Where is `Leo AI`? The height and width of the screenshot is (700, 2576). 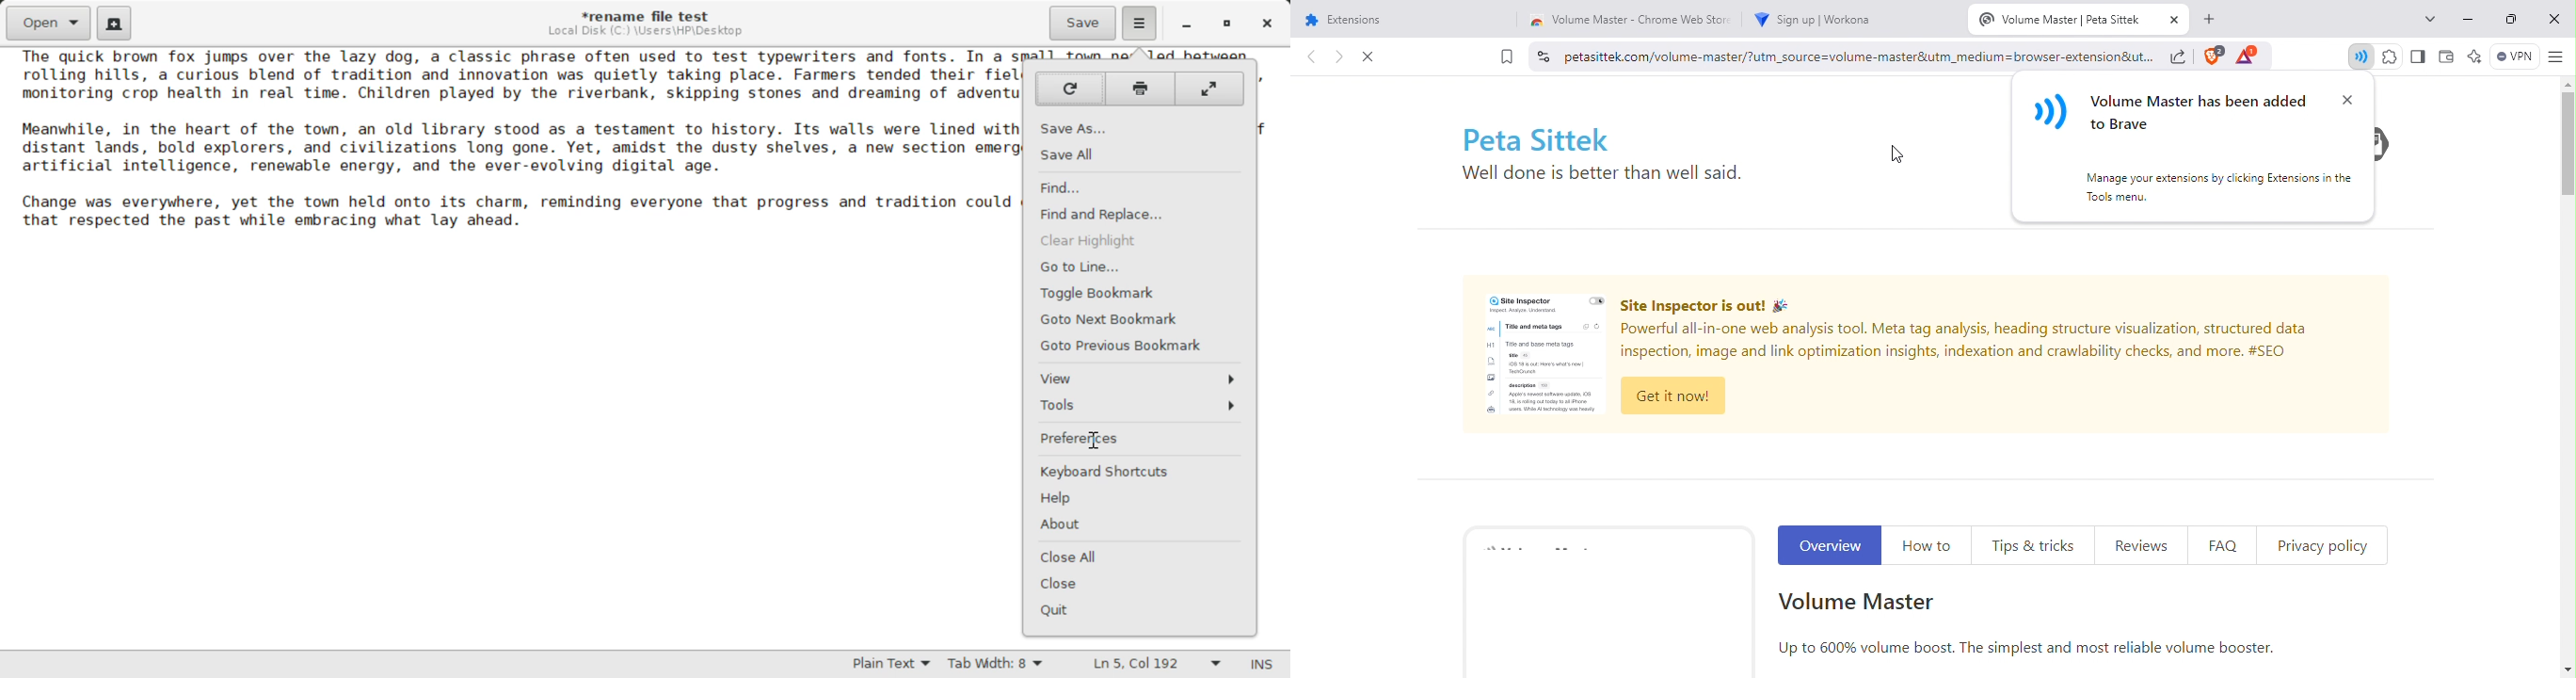 Leo AI is located at coordinates (2478, 58).